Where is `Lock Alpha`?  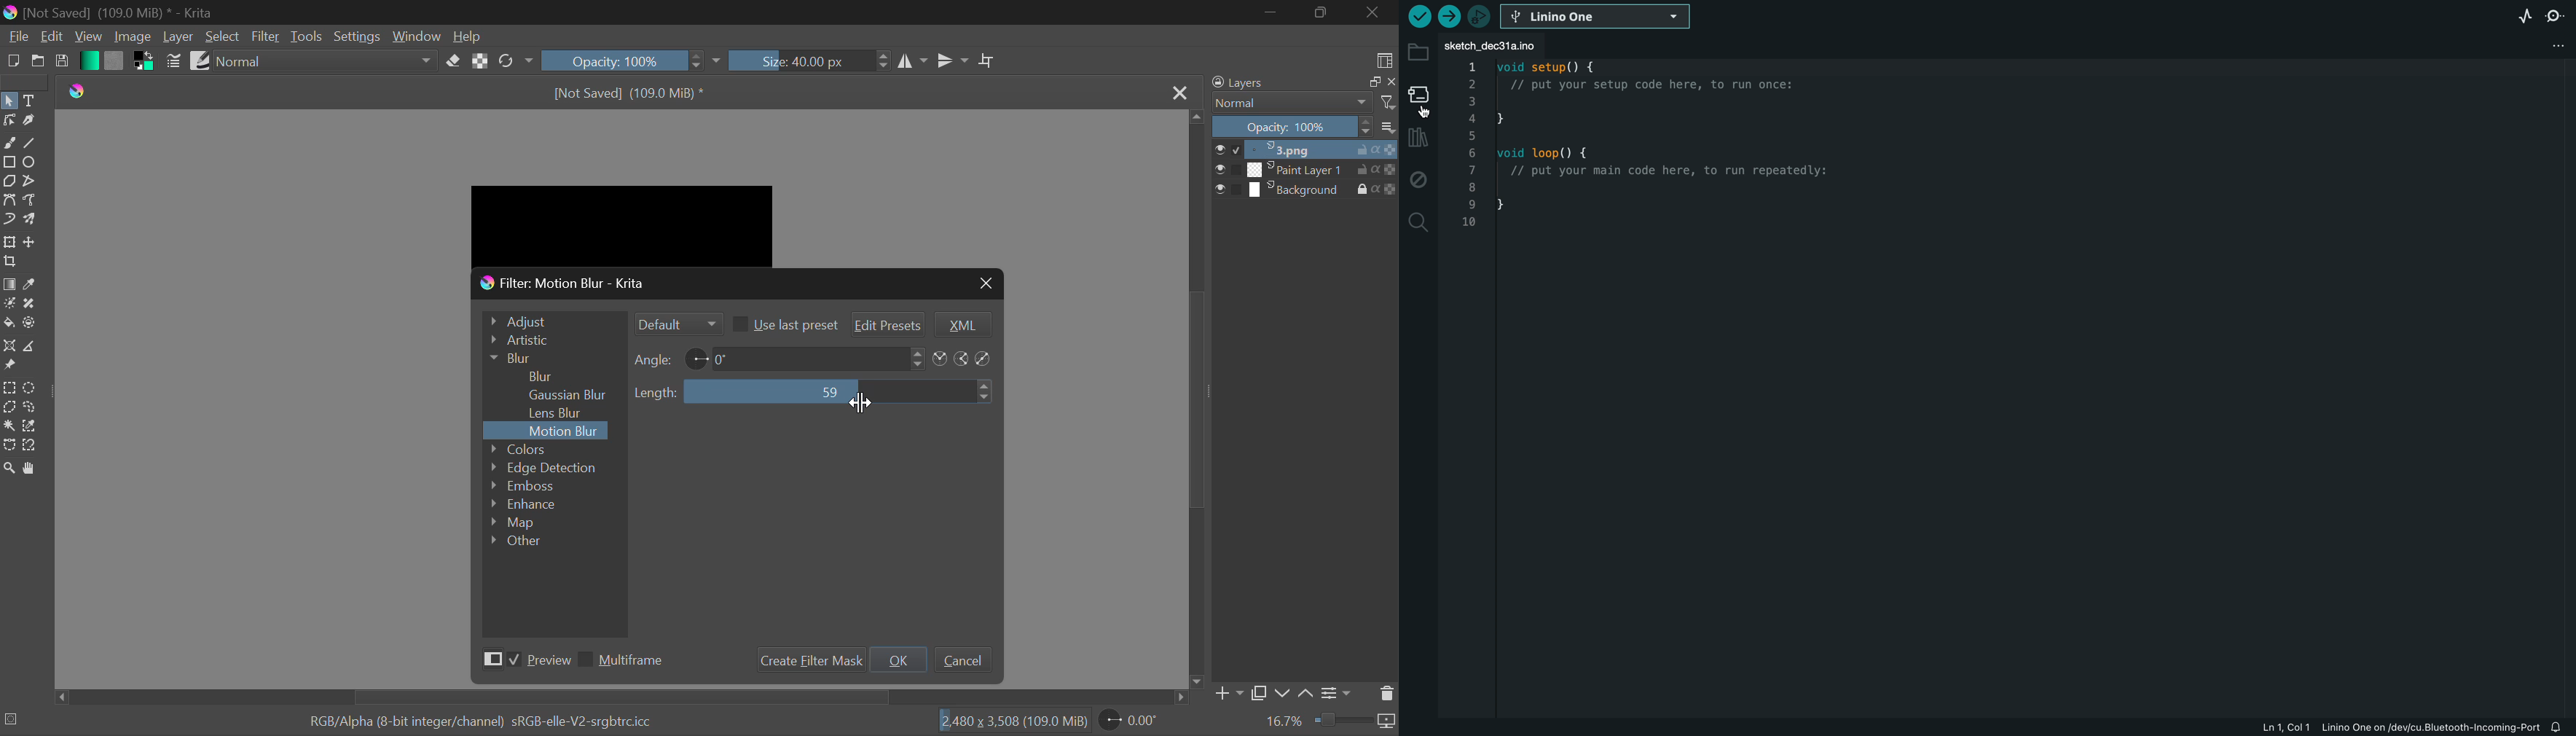 Lock Alpha is located at coordinates (481, 60).